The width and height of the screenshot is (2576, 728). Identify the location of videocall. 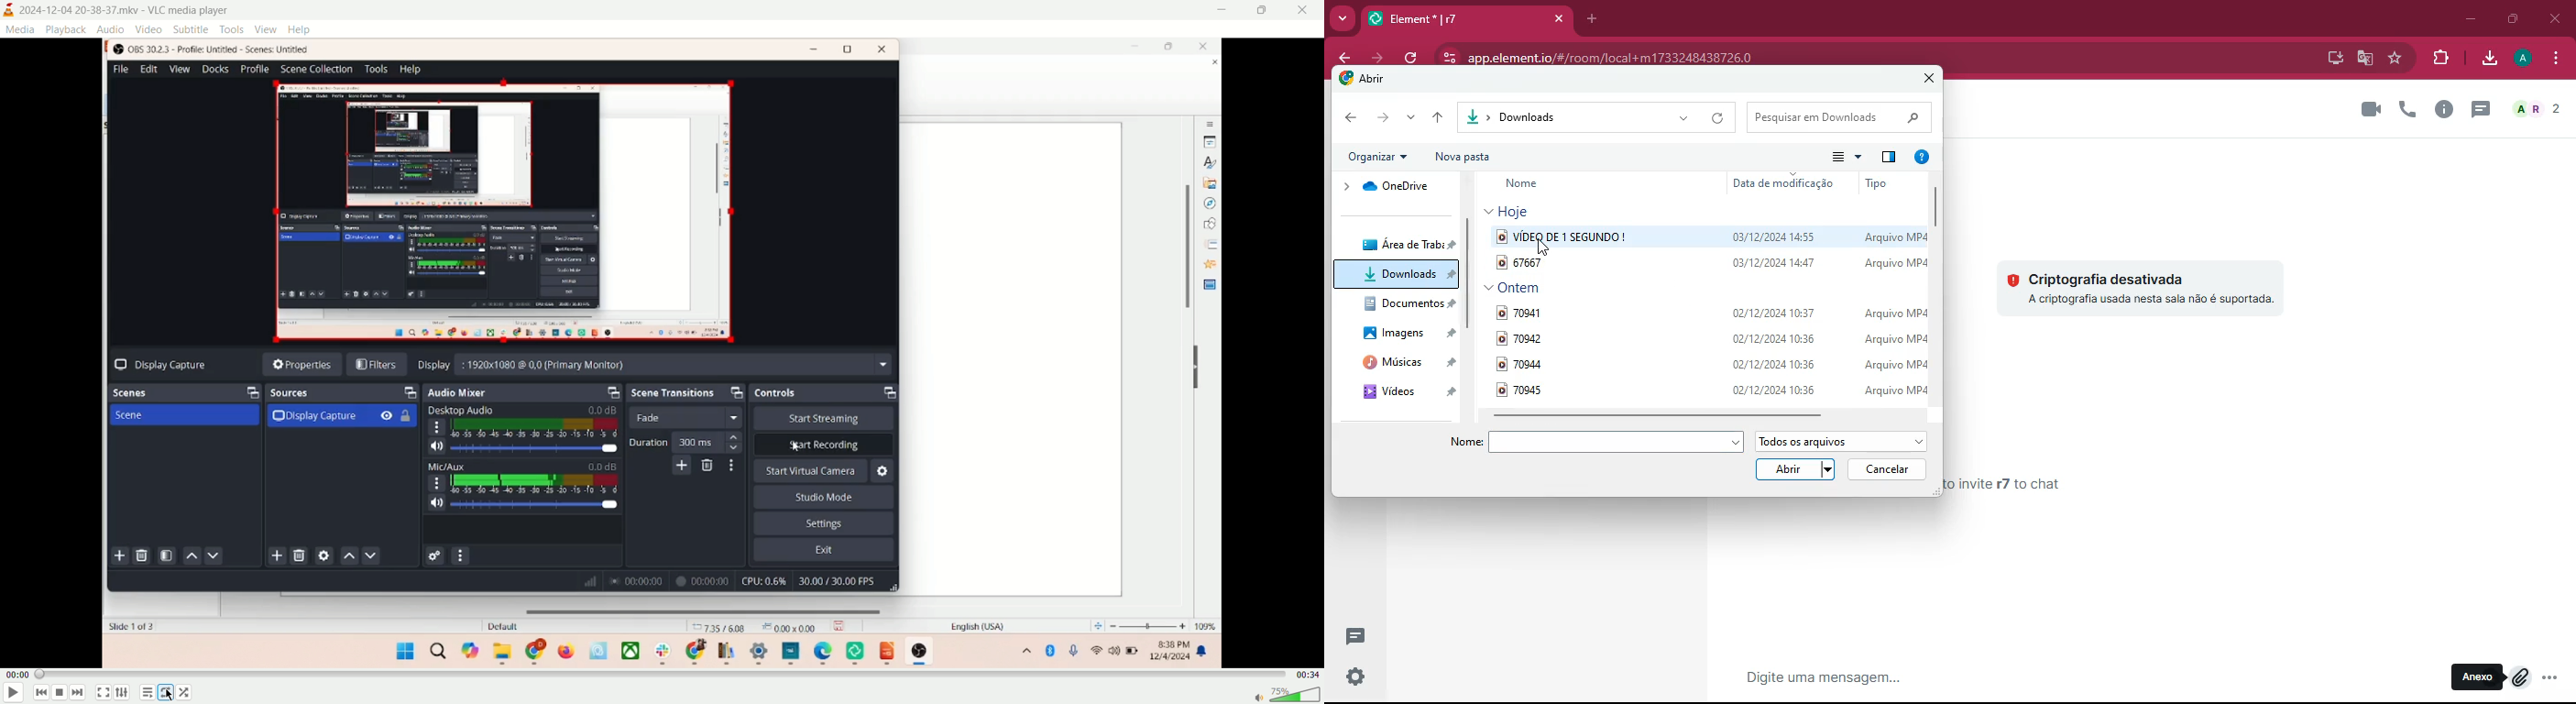
(2371, 108).